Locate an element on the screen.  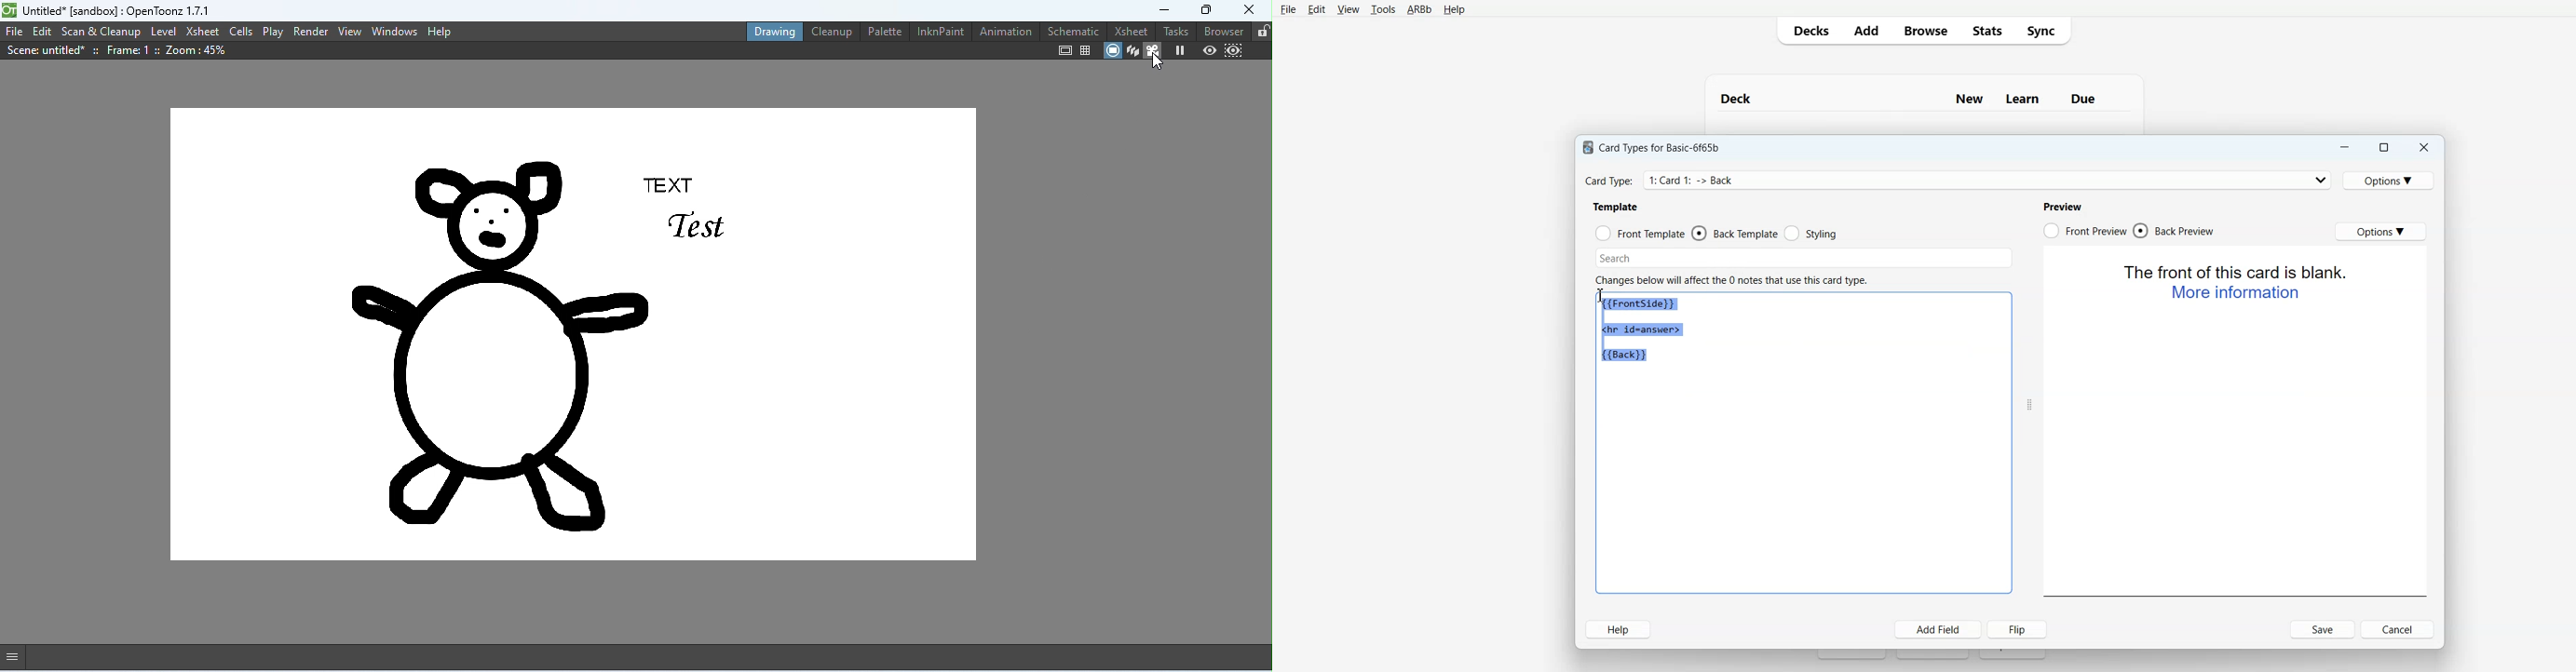
Styling is located at coordinates (1811, 234).